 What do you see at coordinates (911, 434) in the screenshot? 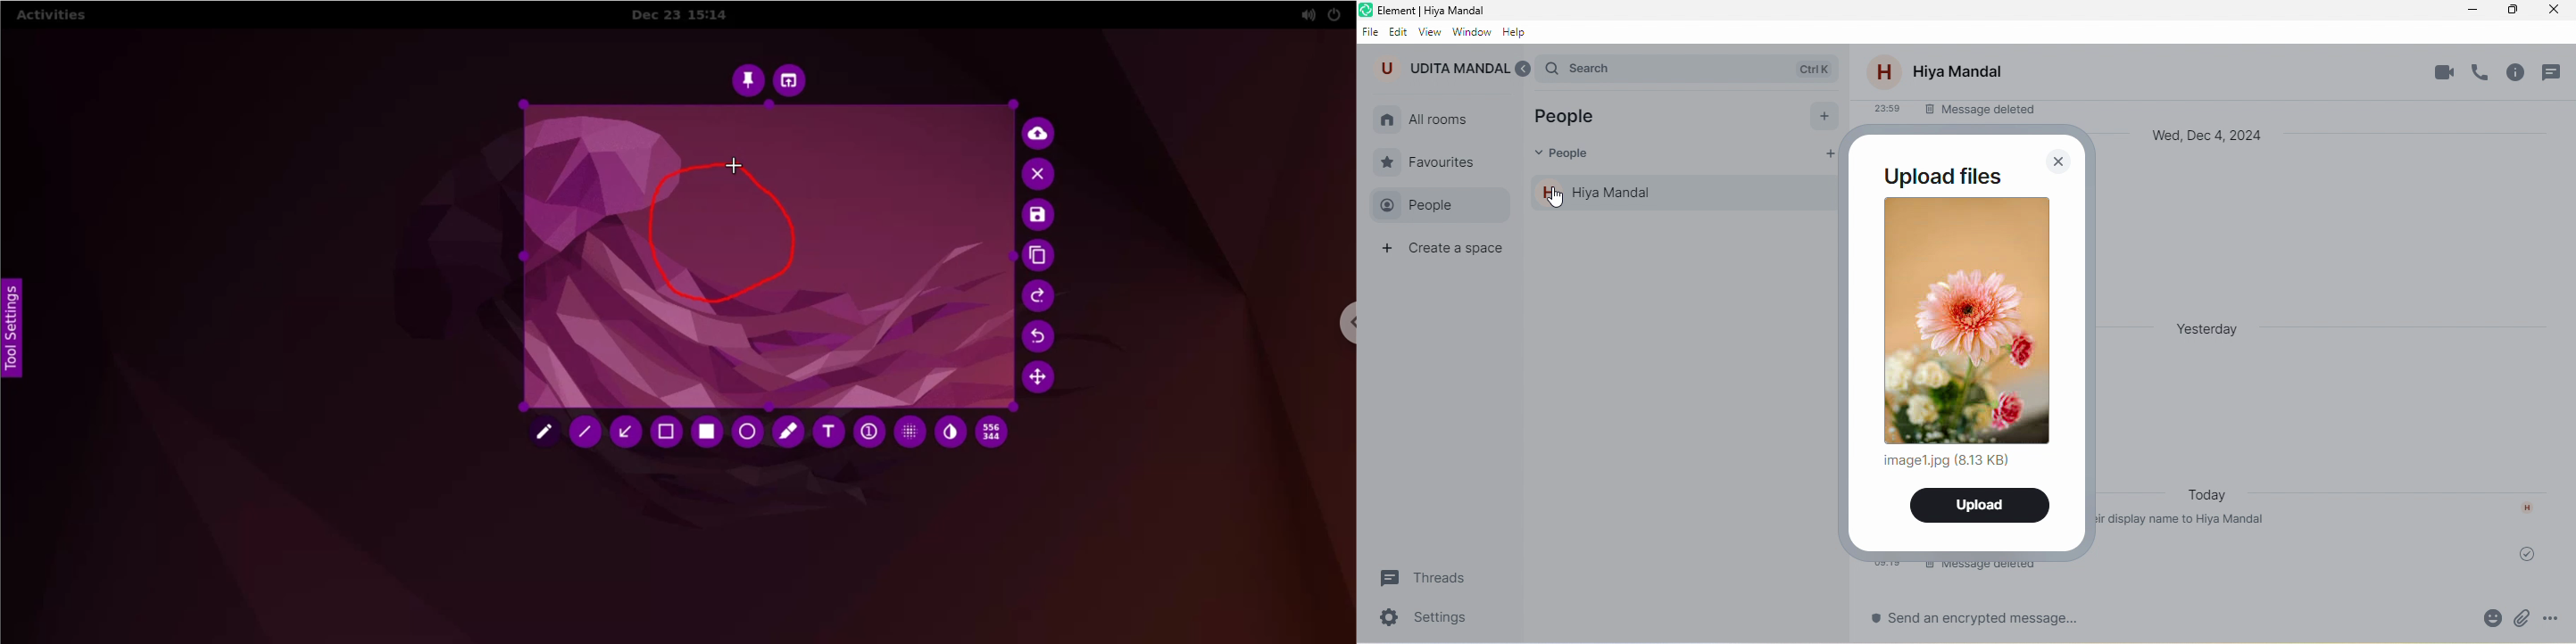
I see `pixelette` at bounding box center [911, 434].